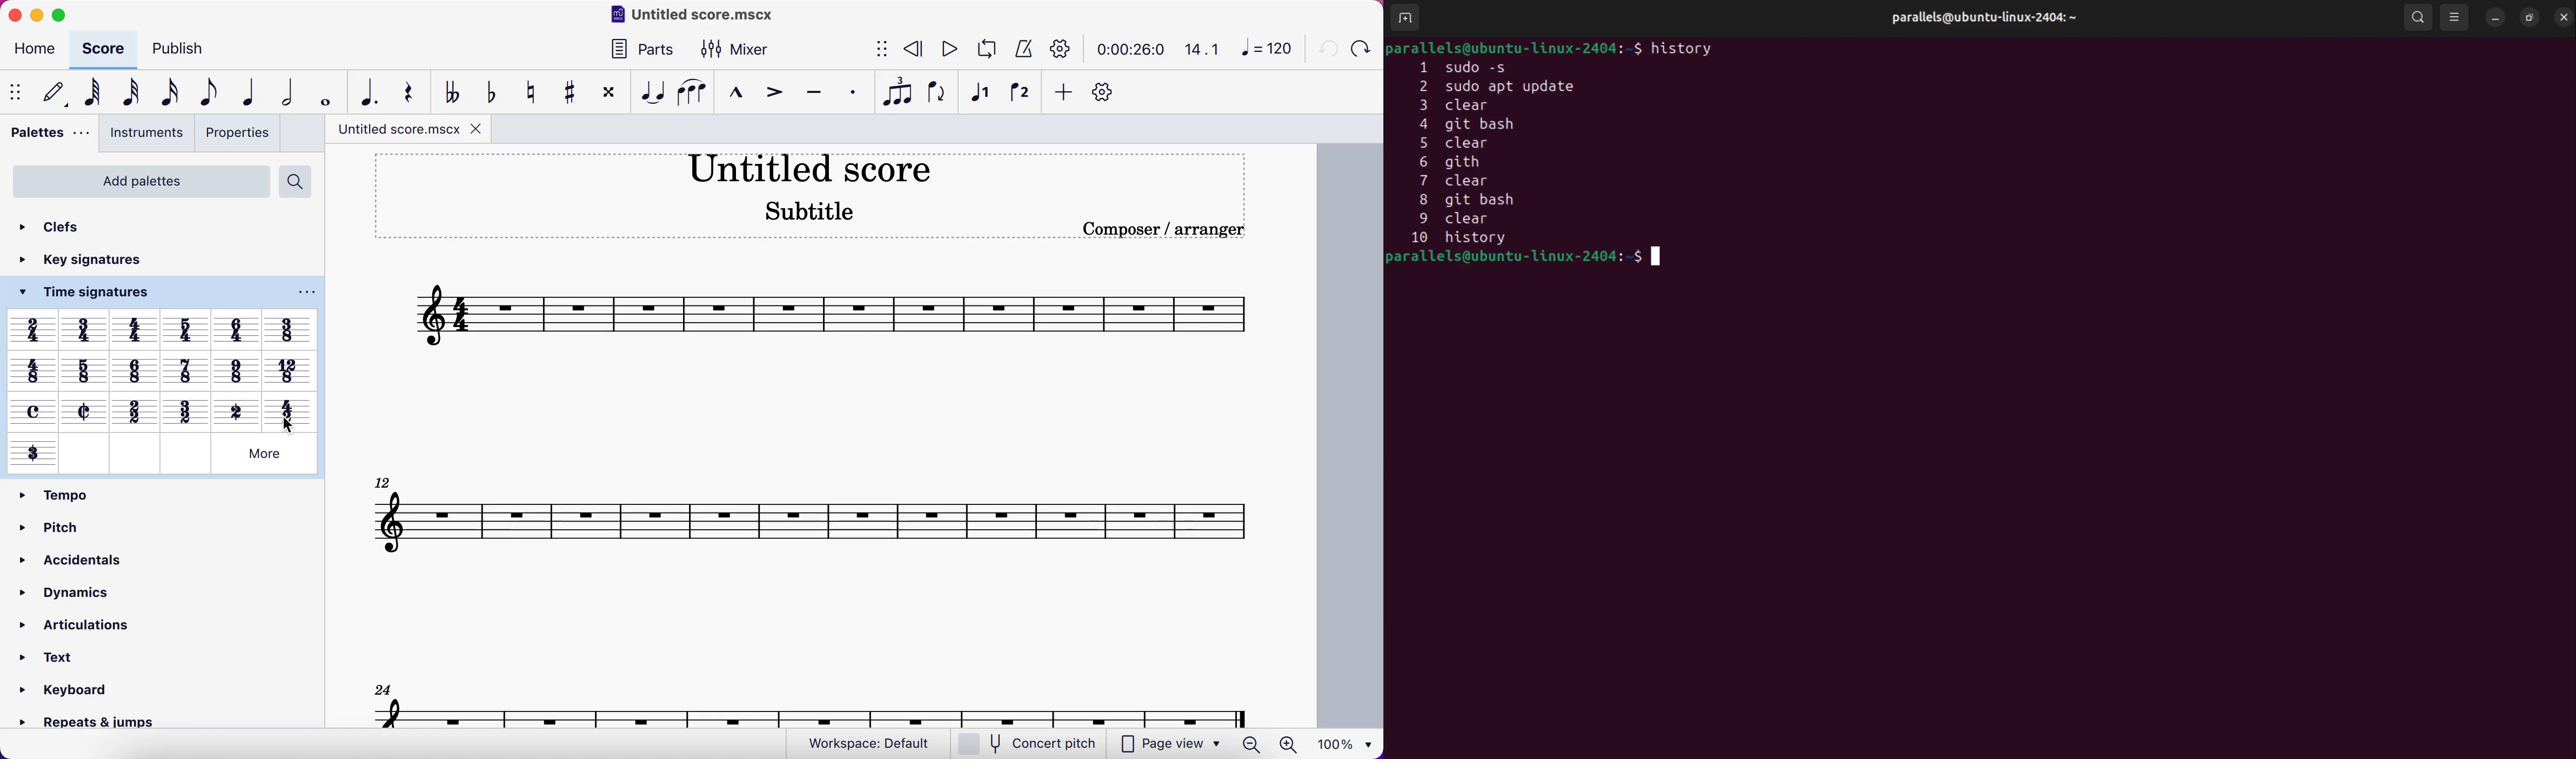 Image resolution: width=2576 pixels, height=784 pixels. I want to click on tuples, so click(894, 92).